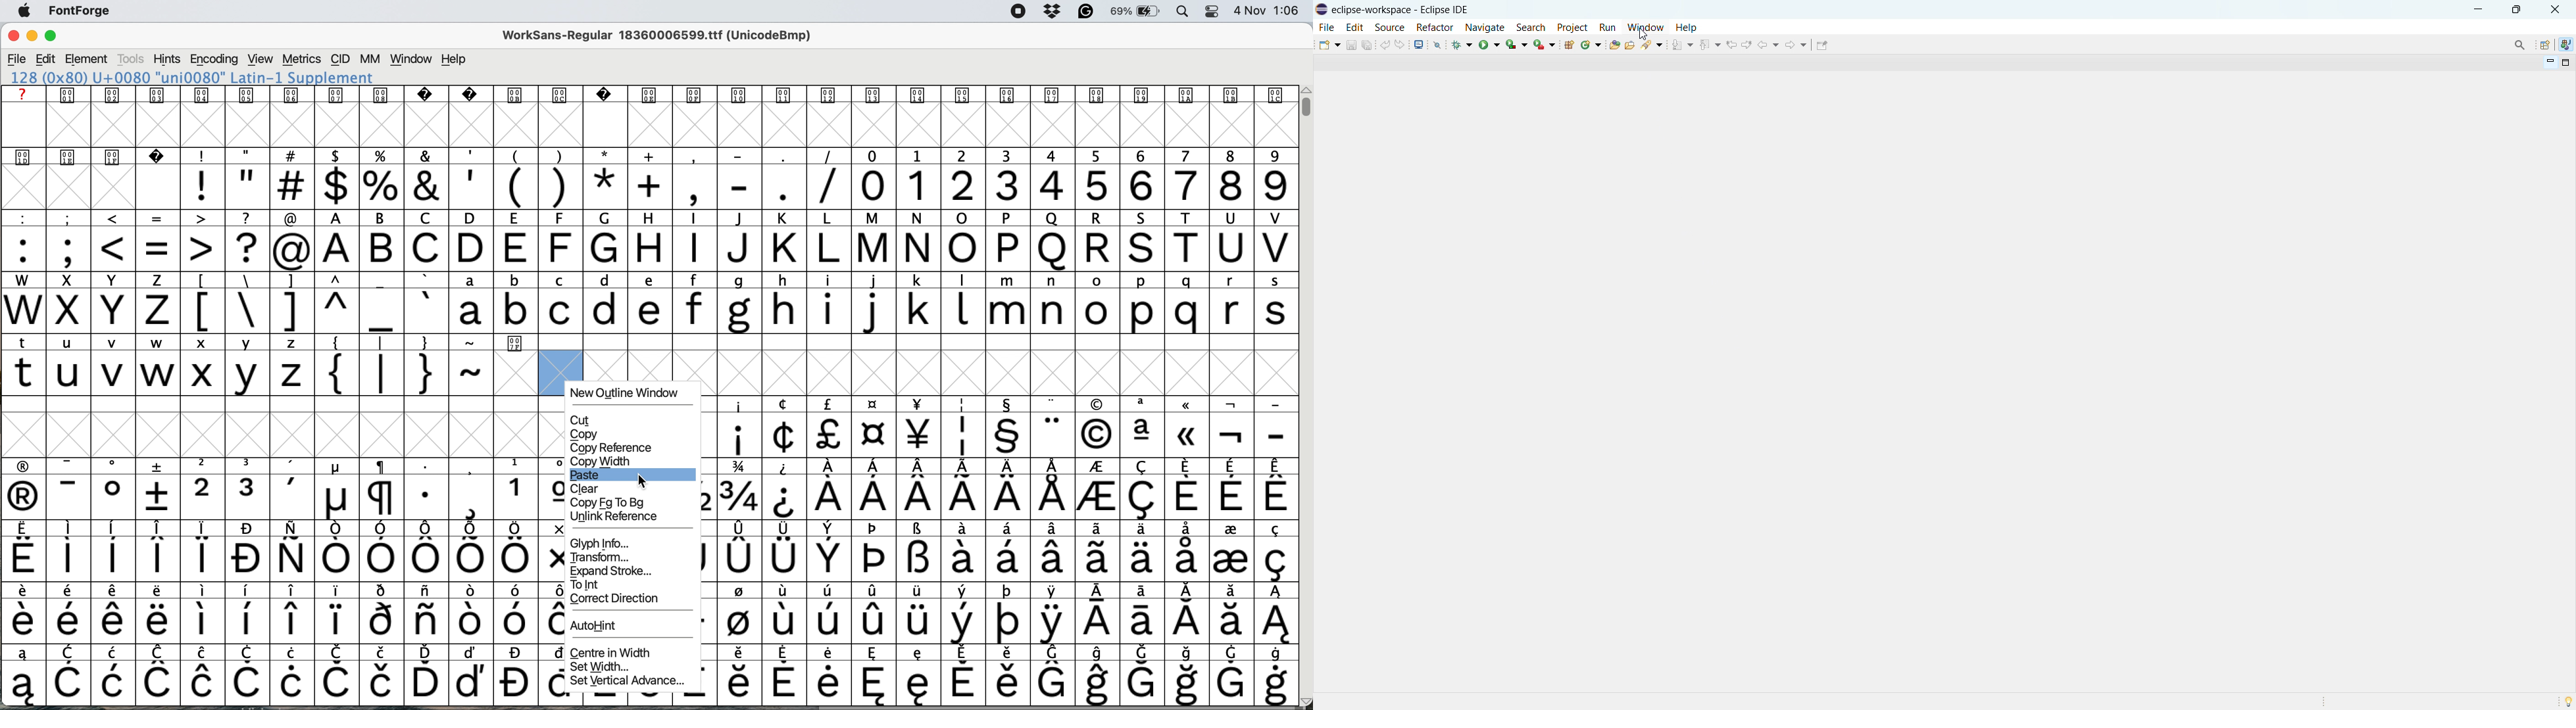  Describe the element at coordinates (202, 372) in the screenshot. I see `lower case x chosen` at that location.